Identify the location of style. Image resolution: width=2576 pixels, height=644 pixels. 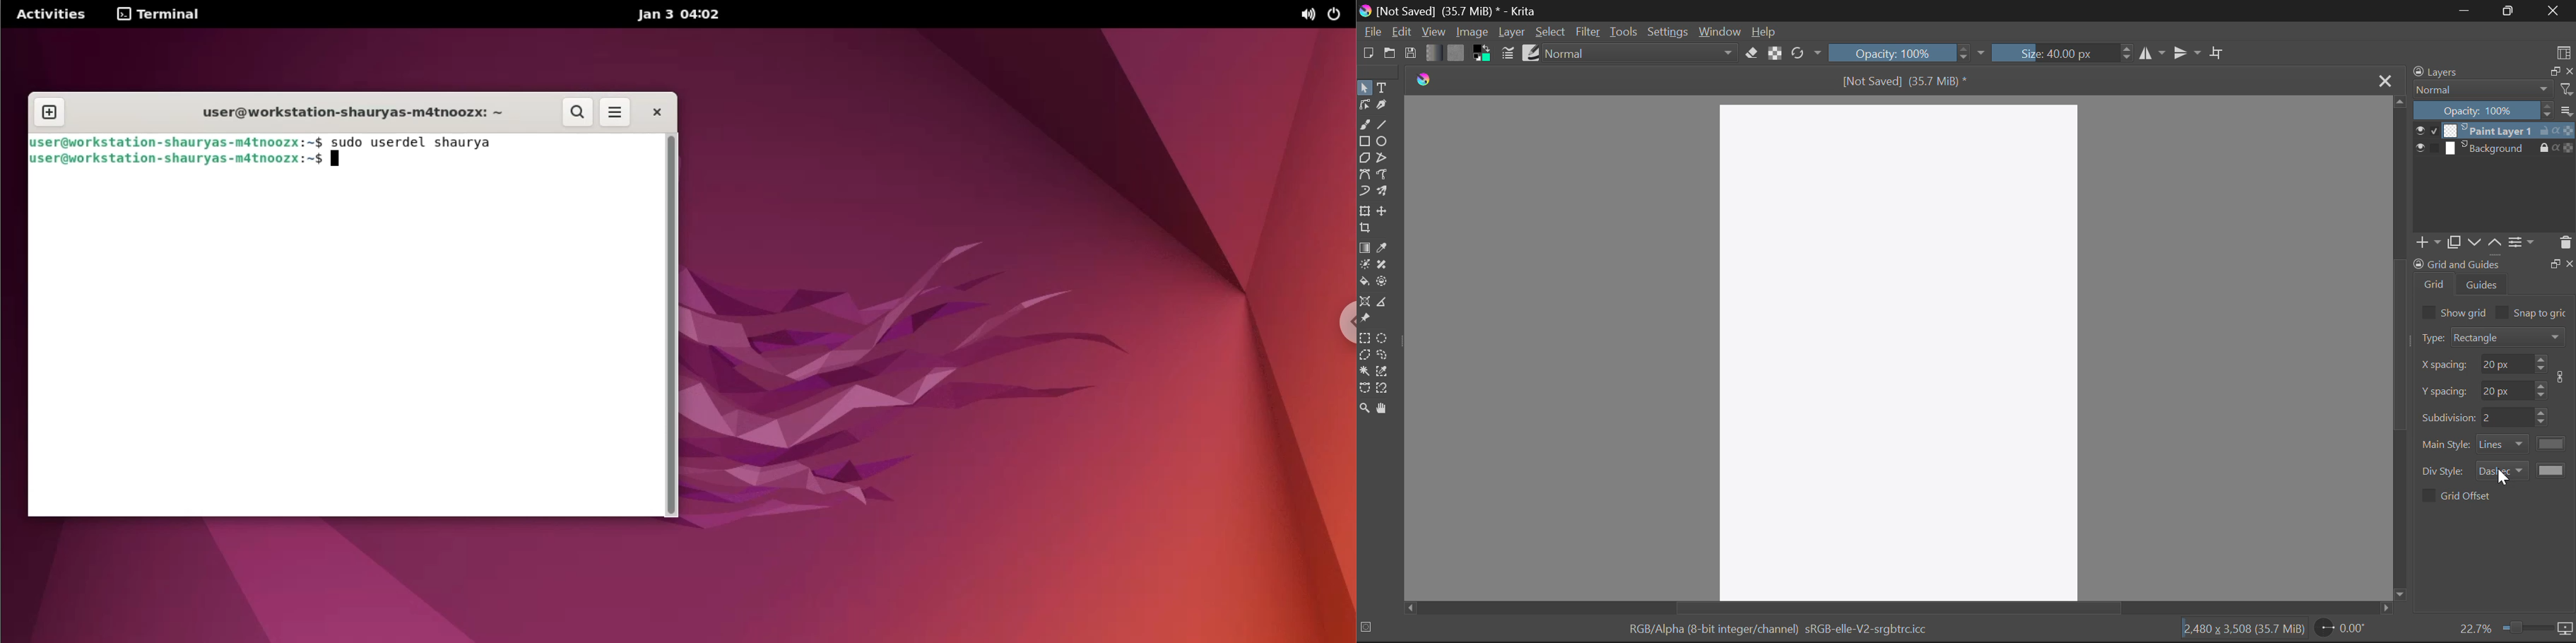
(2503, 470).